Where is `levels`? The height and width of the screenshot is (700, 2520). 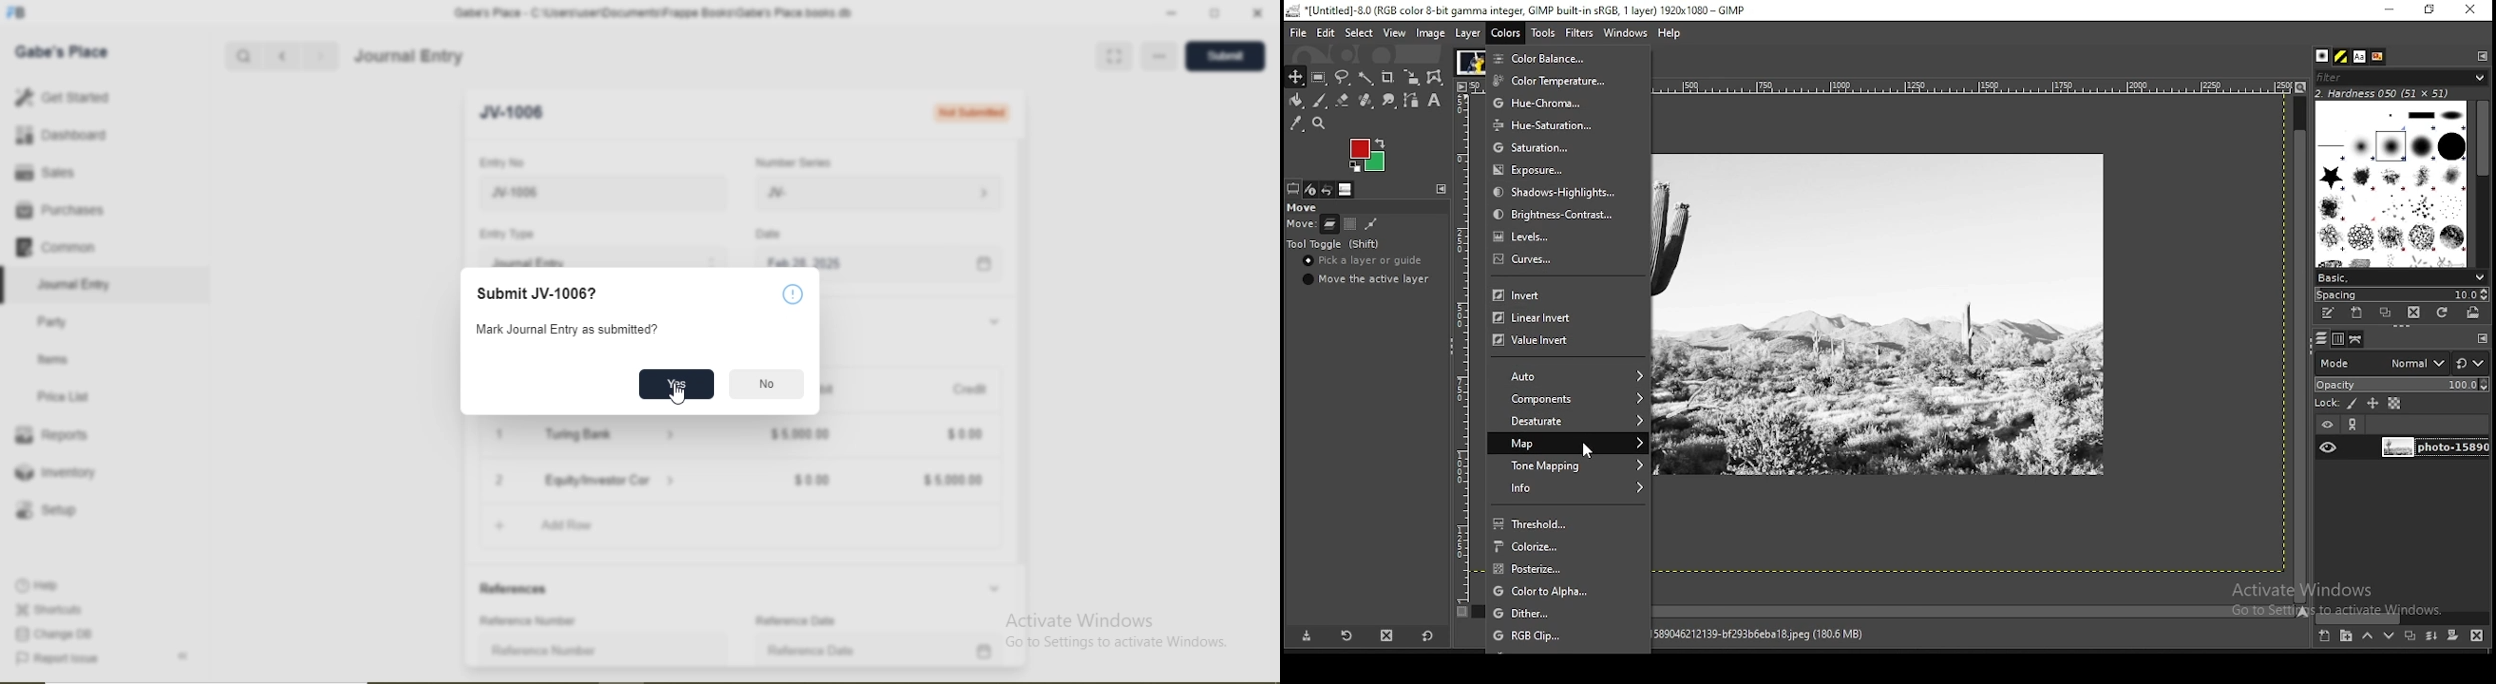 levels is located at coordinates (1565, 238).